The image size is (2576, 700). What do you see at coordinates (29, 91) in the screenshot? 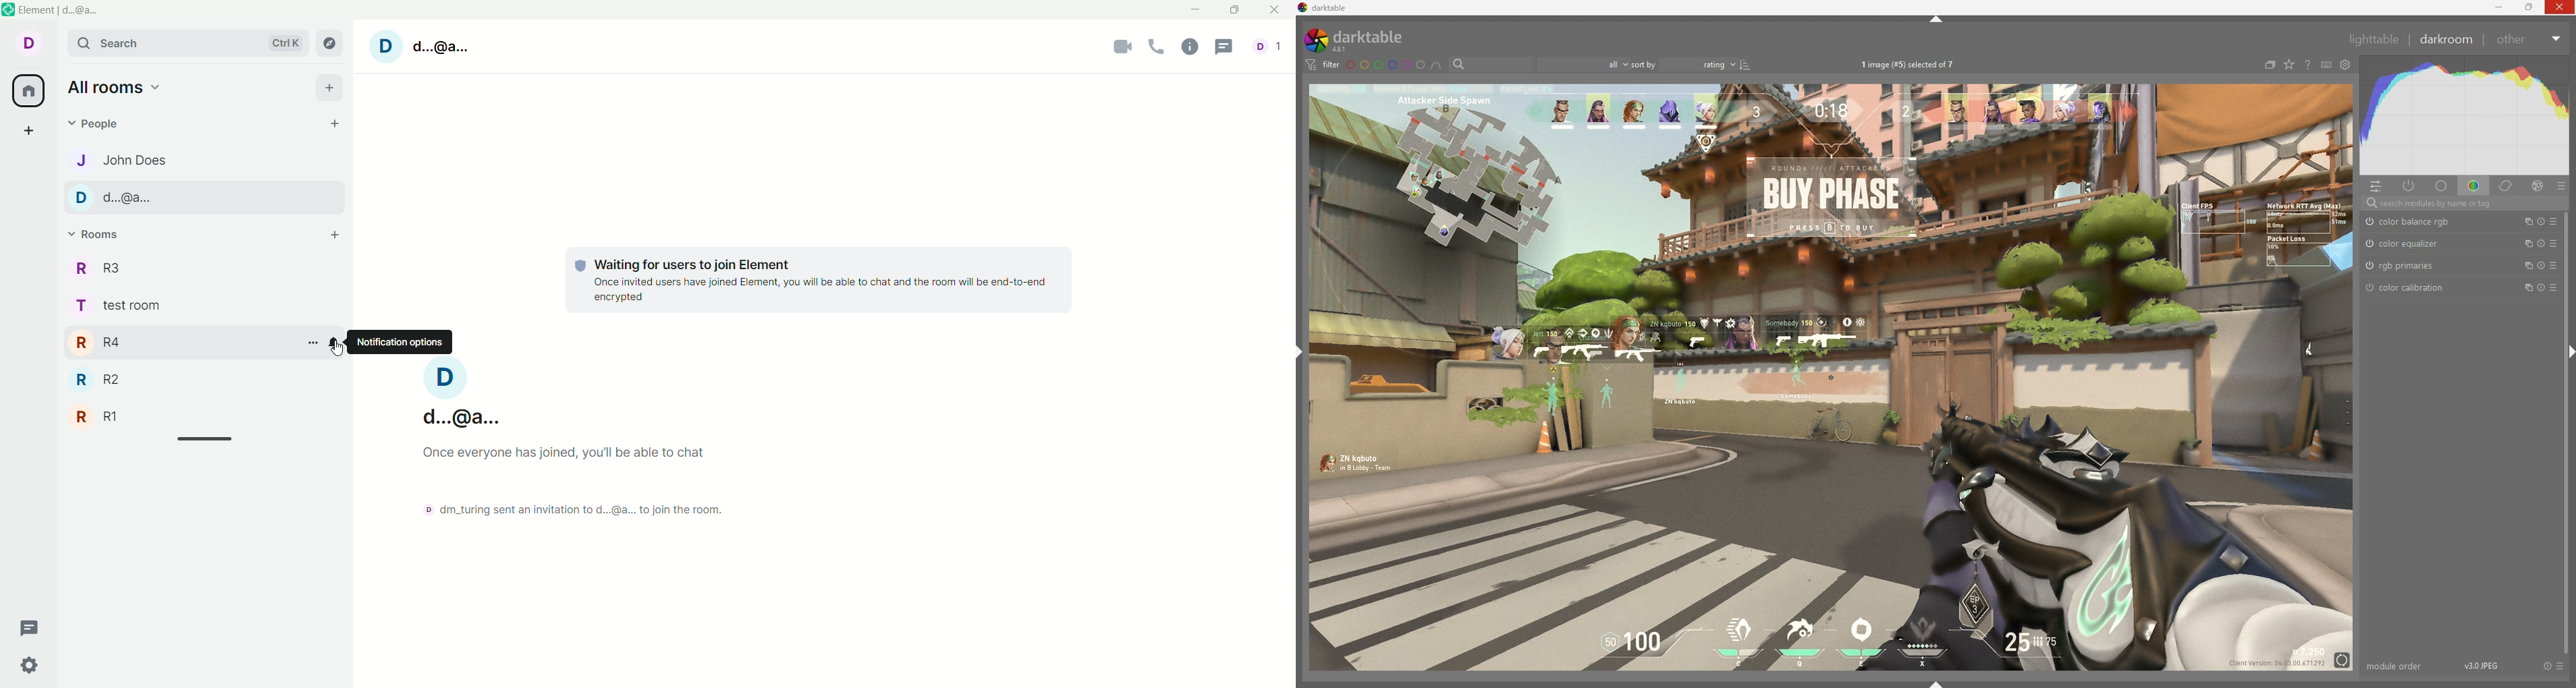
I see `all rooms` at bounding box center [29, 91].